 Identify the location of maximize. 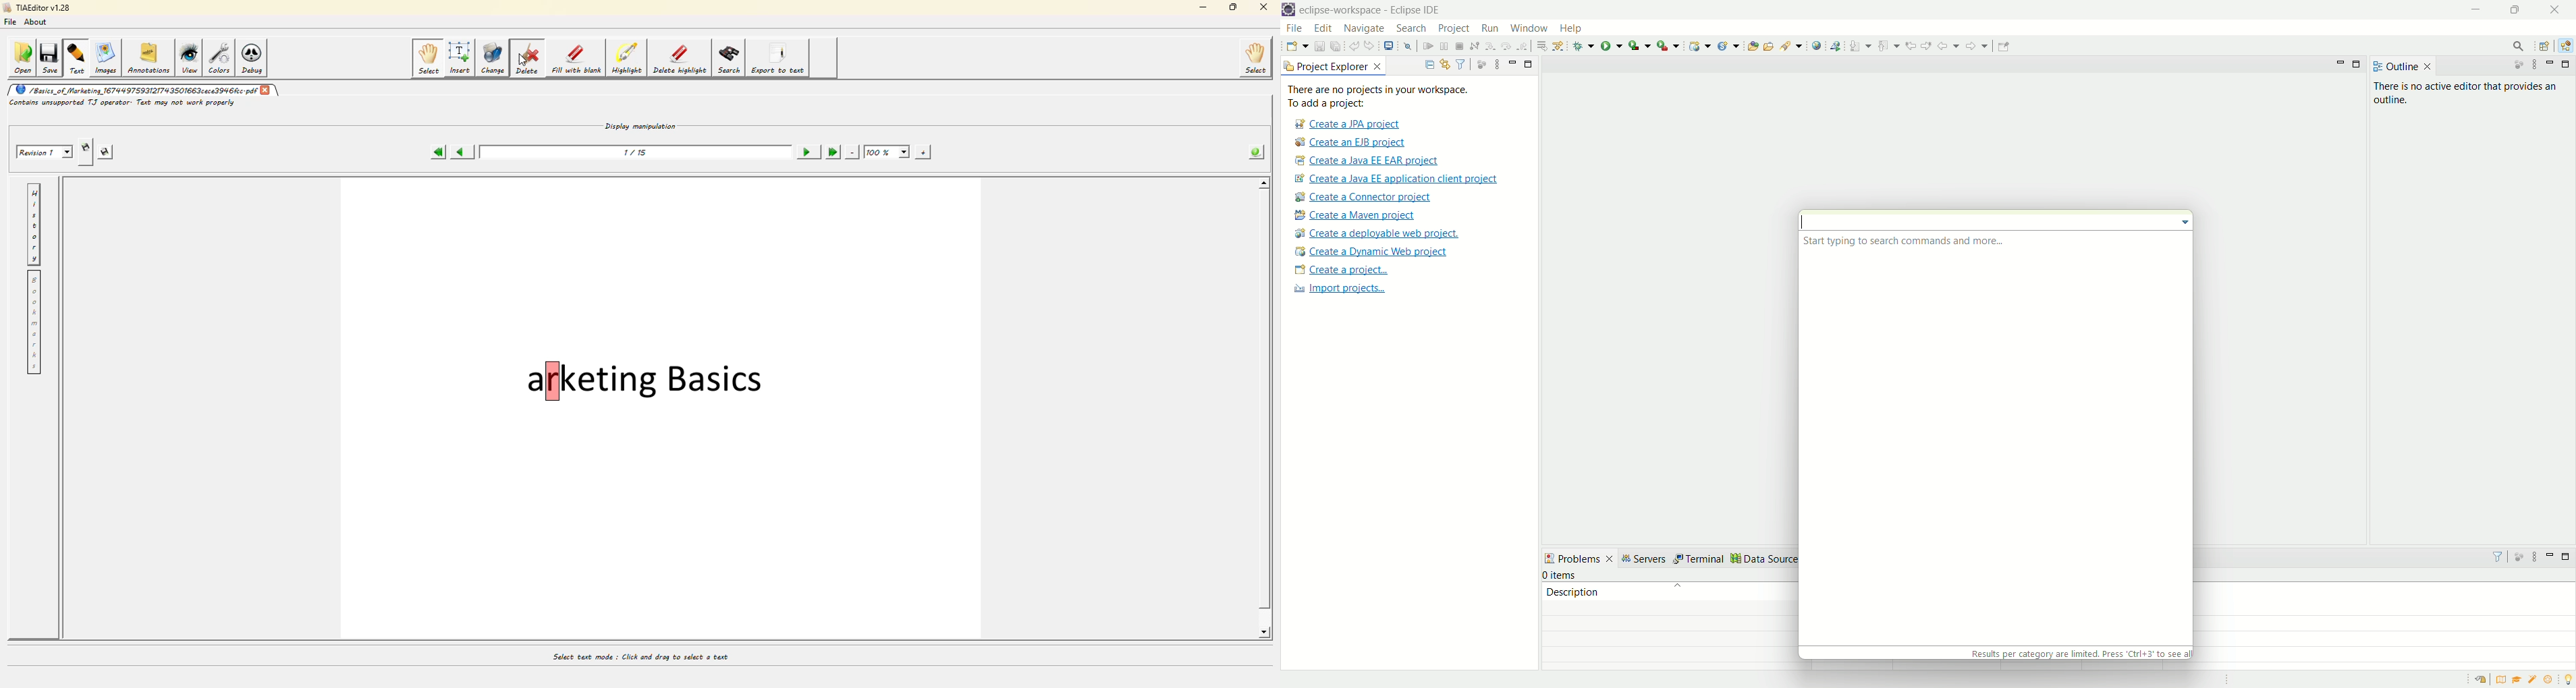
(2513, 9).